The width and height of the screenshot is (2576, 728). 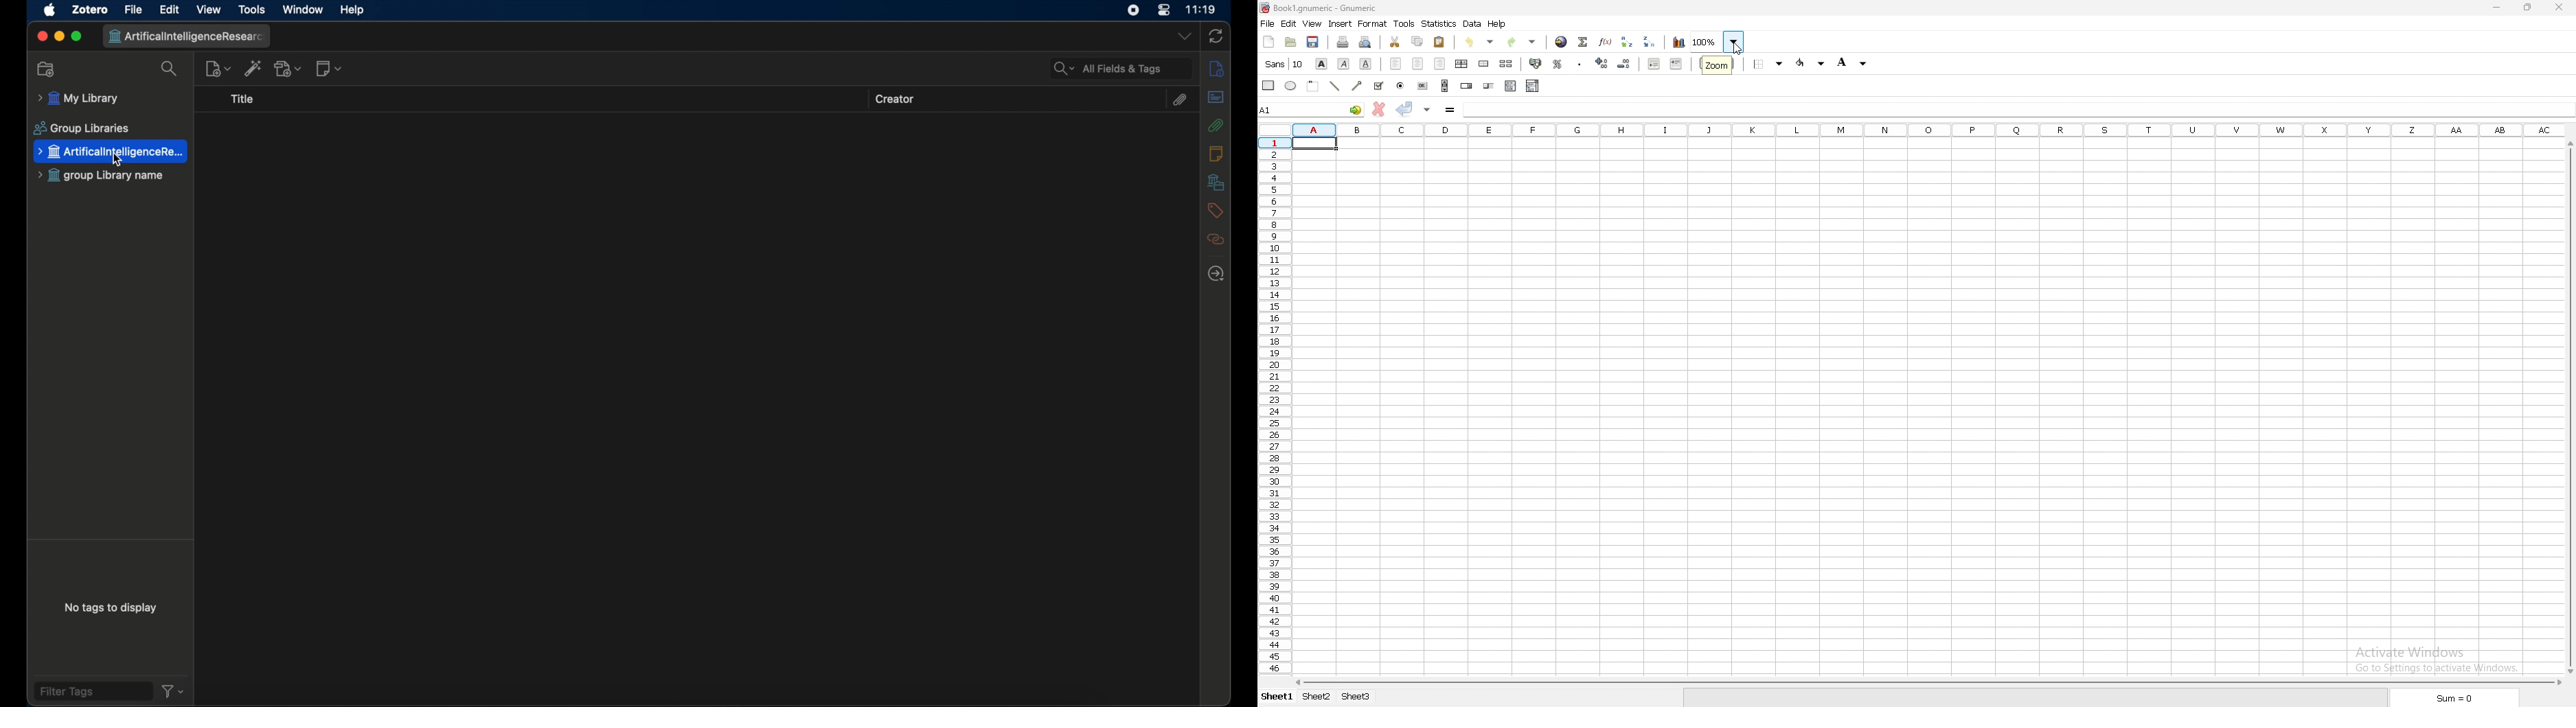 What do you see at coordinates (1214, 239) in the screenshot?
I see `related` at bounding box center [1214, 239].